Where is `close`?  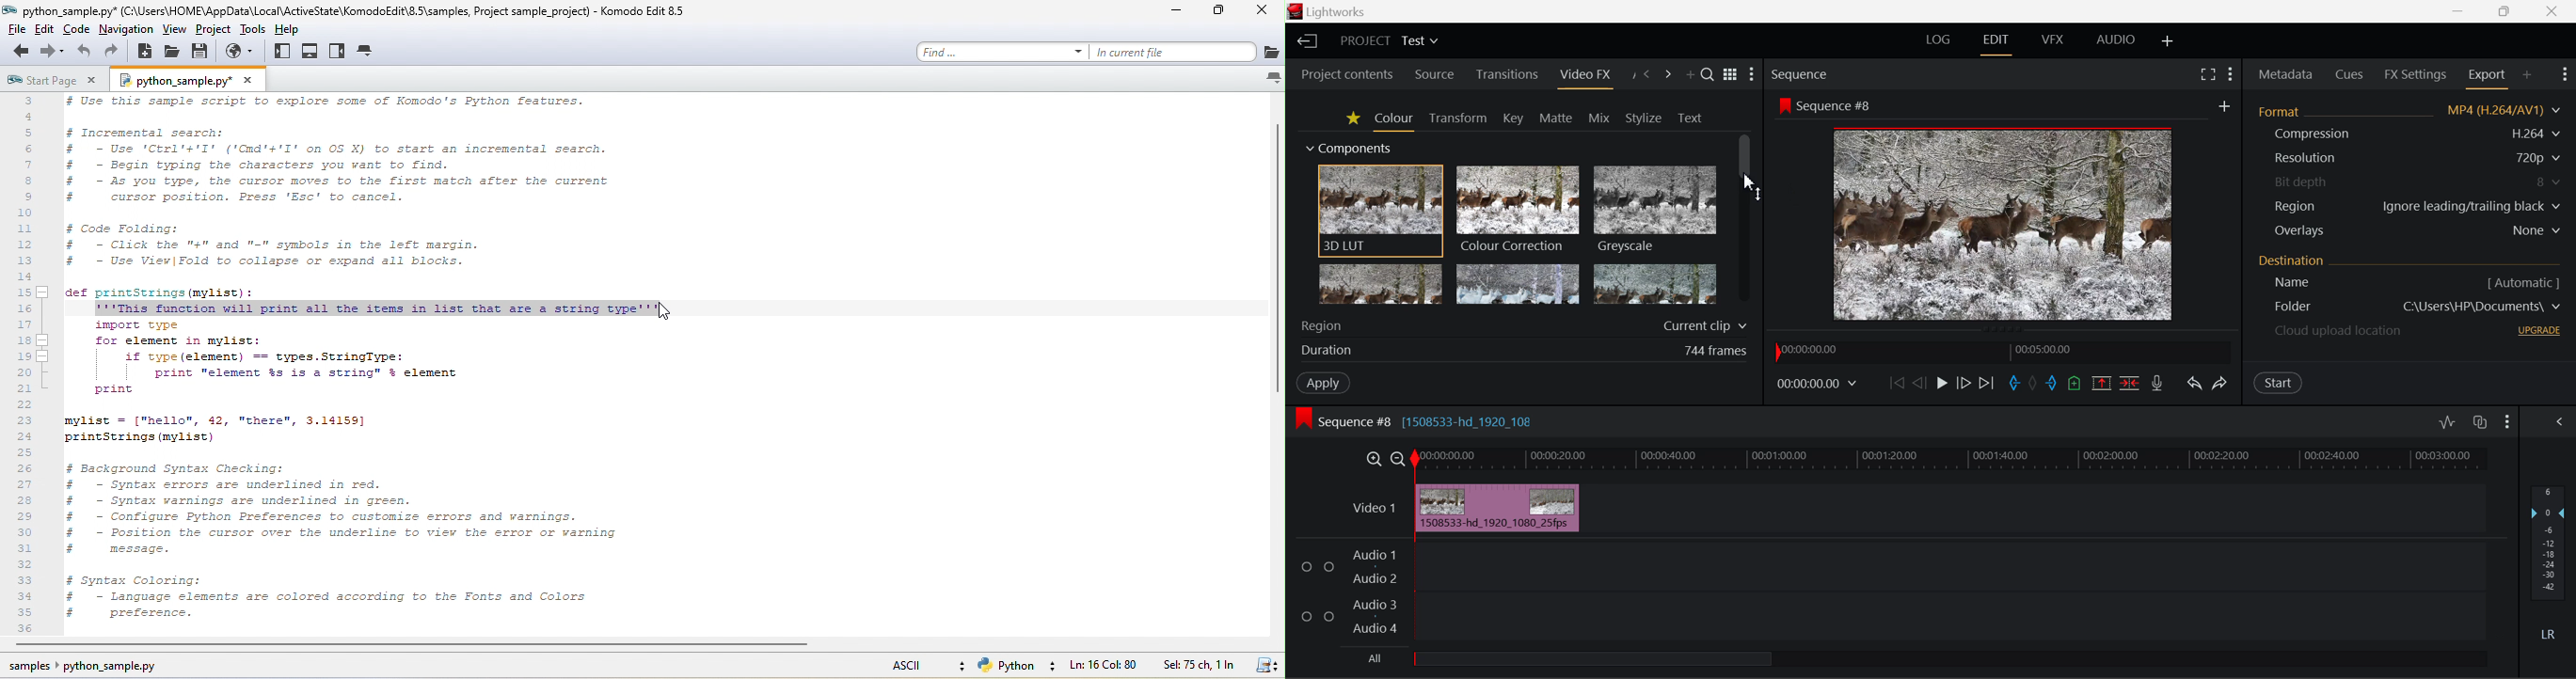
close is located at coordinates (248, 80).